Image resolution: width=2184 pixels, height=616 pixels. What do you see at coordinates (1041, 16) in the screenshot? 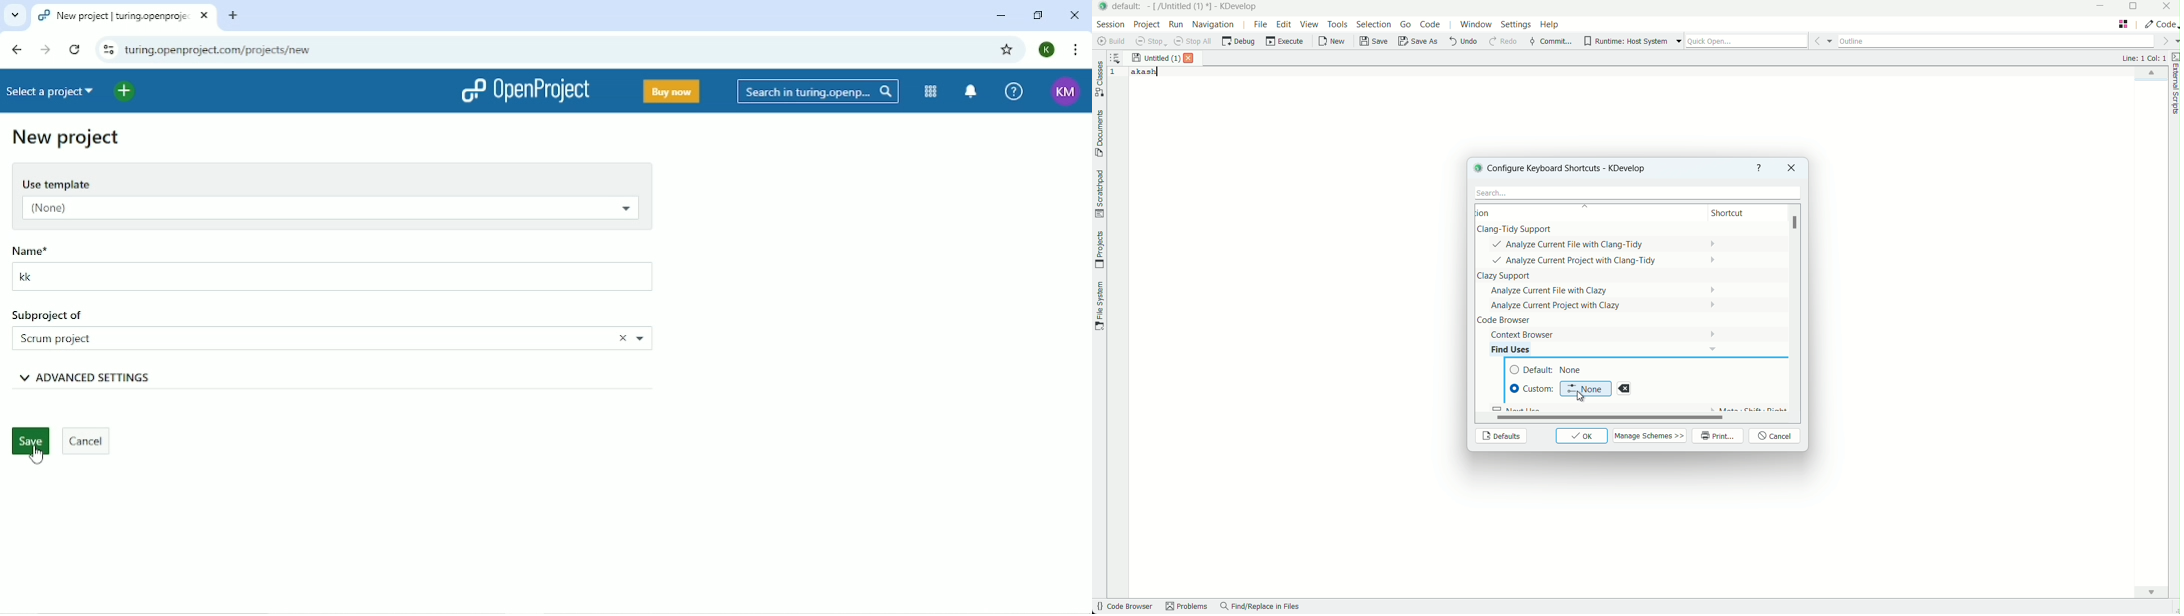
I see `Restore down` at bounding box center [1041, 16].